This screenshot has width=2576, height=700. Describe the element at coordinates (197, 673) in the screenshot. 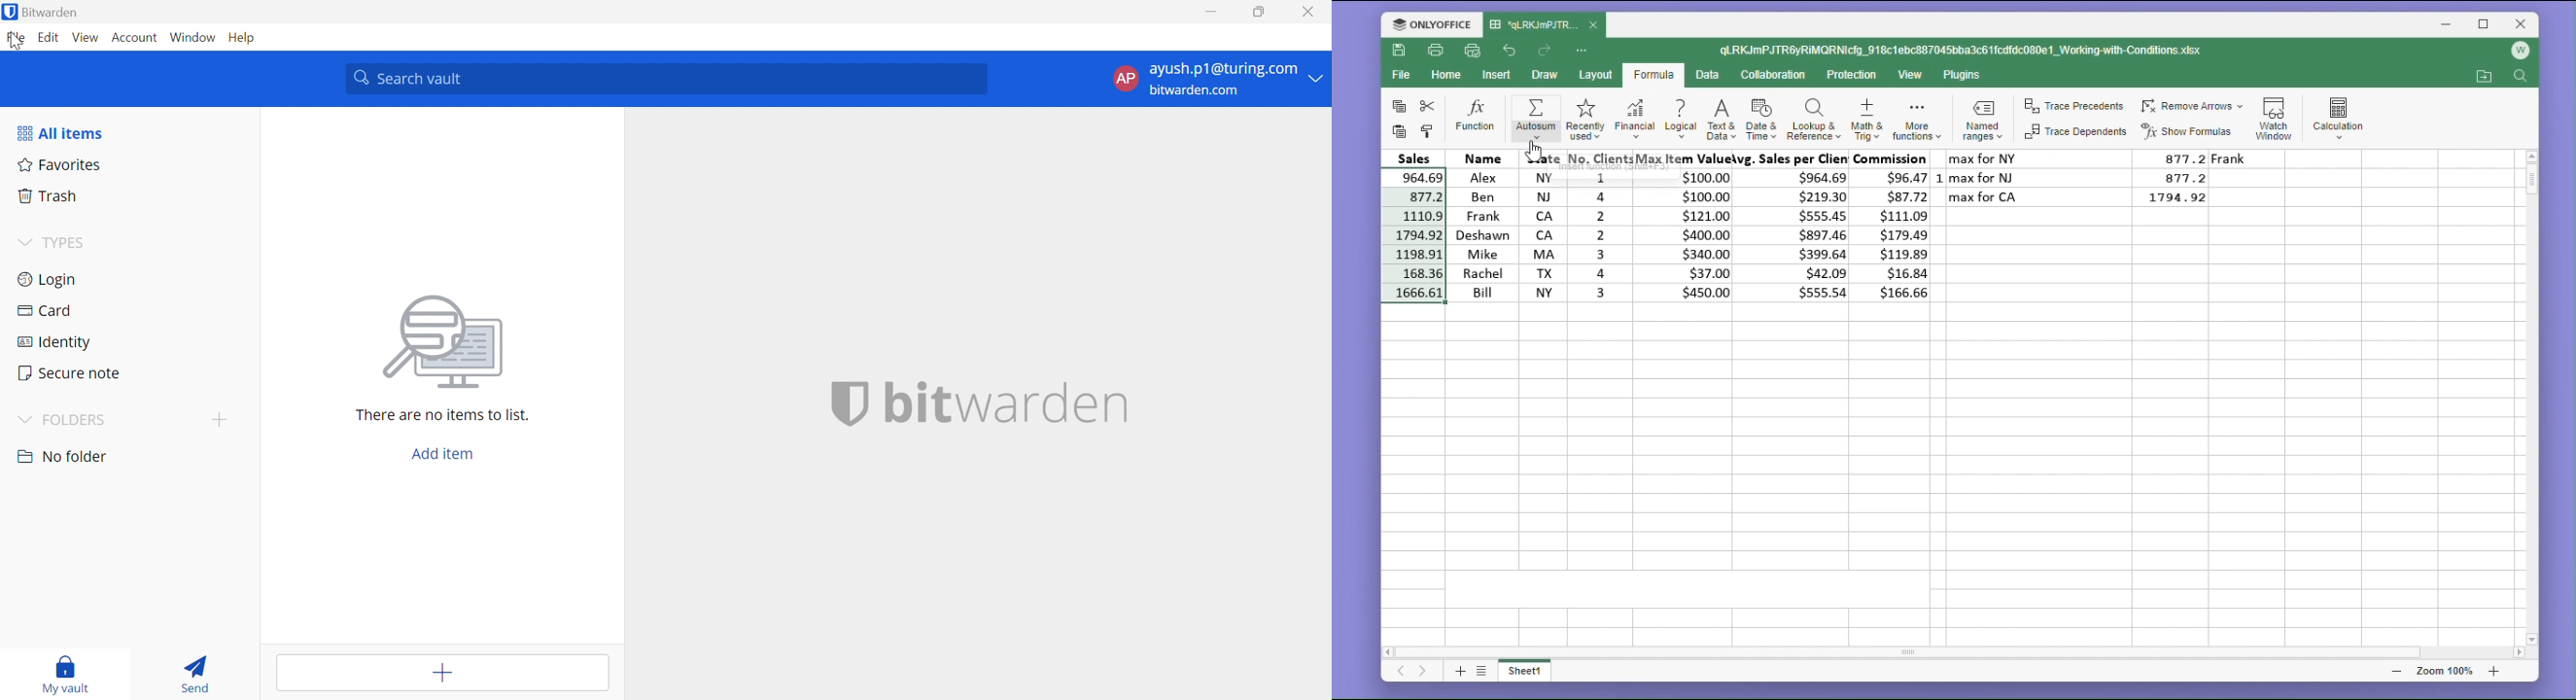

I see `Send` at that location.